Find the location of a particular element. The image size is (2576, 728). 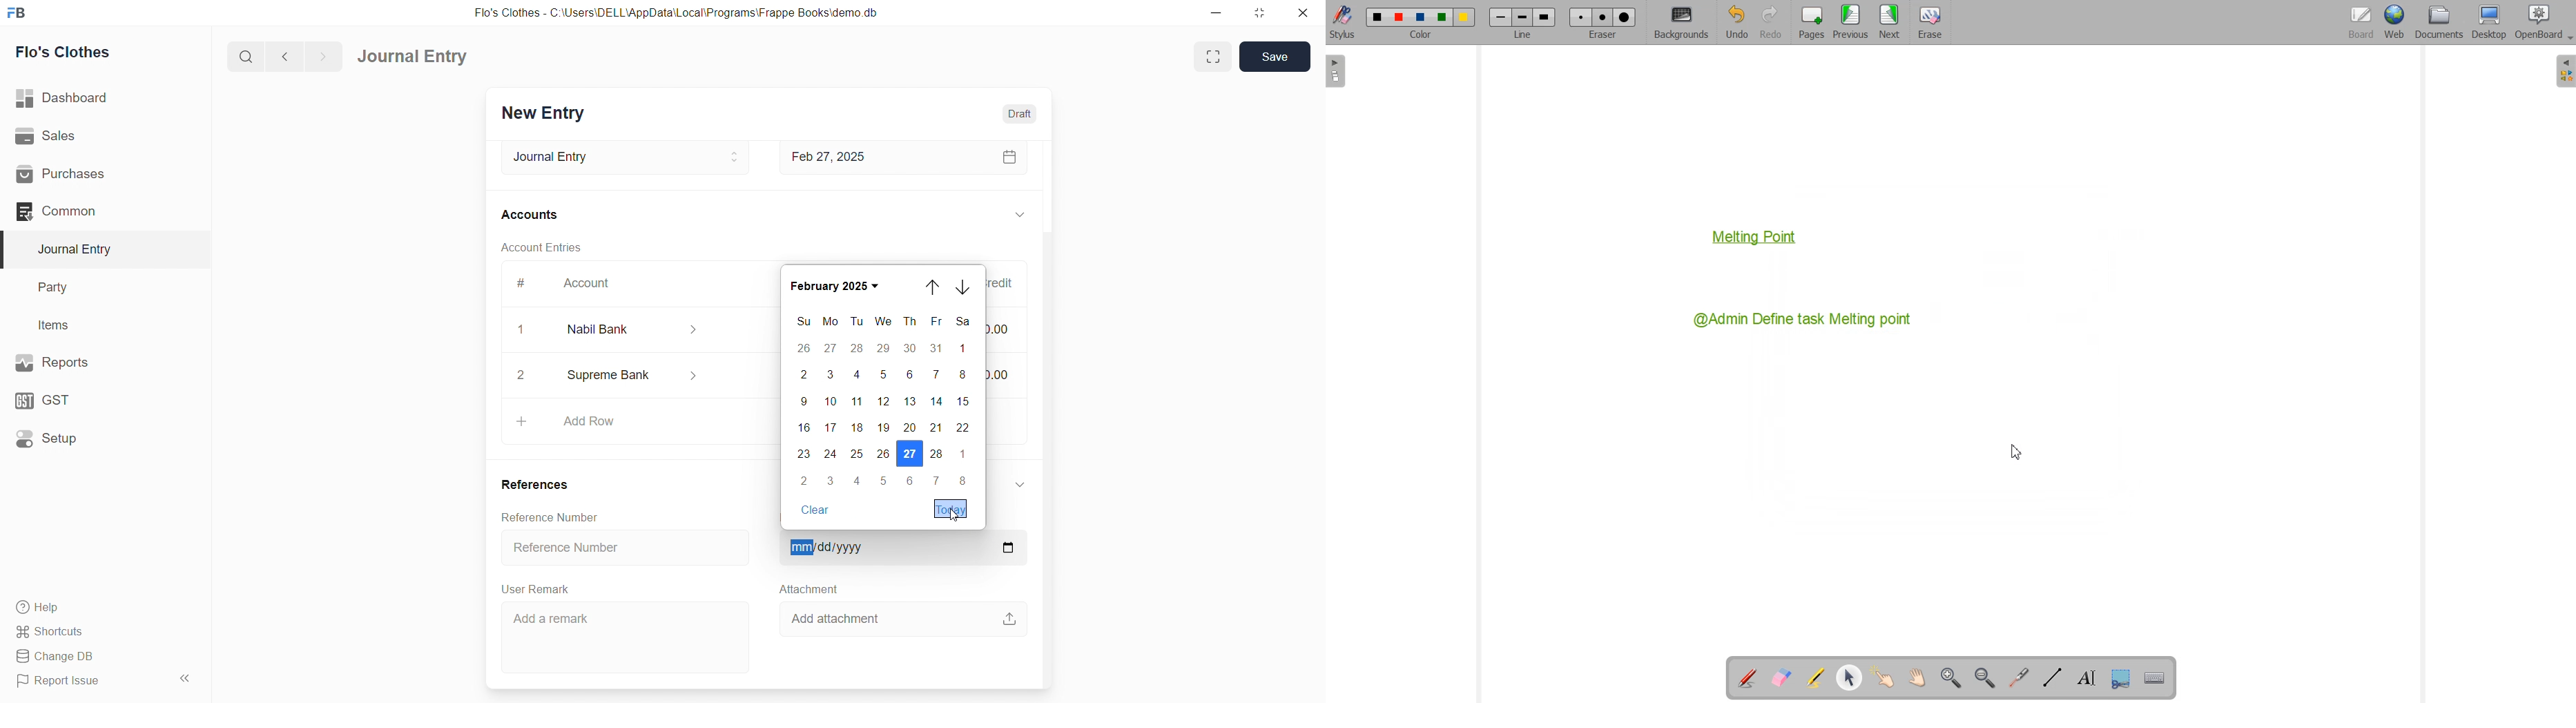

5 is located at coordinates (881, 376).